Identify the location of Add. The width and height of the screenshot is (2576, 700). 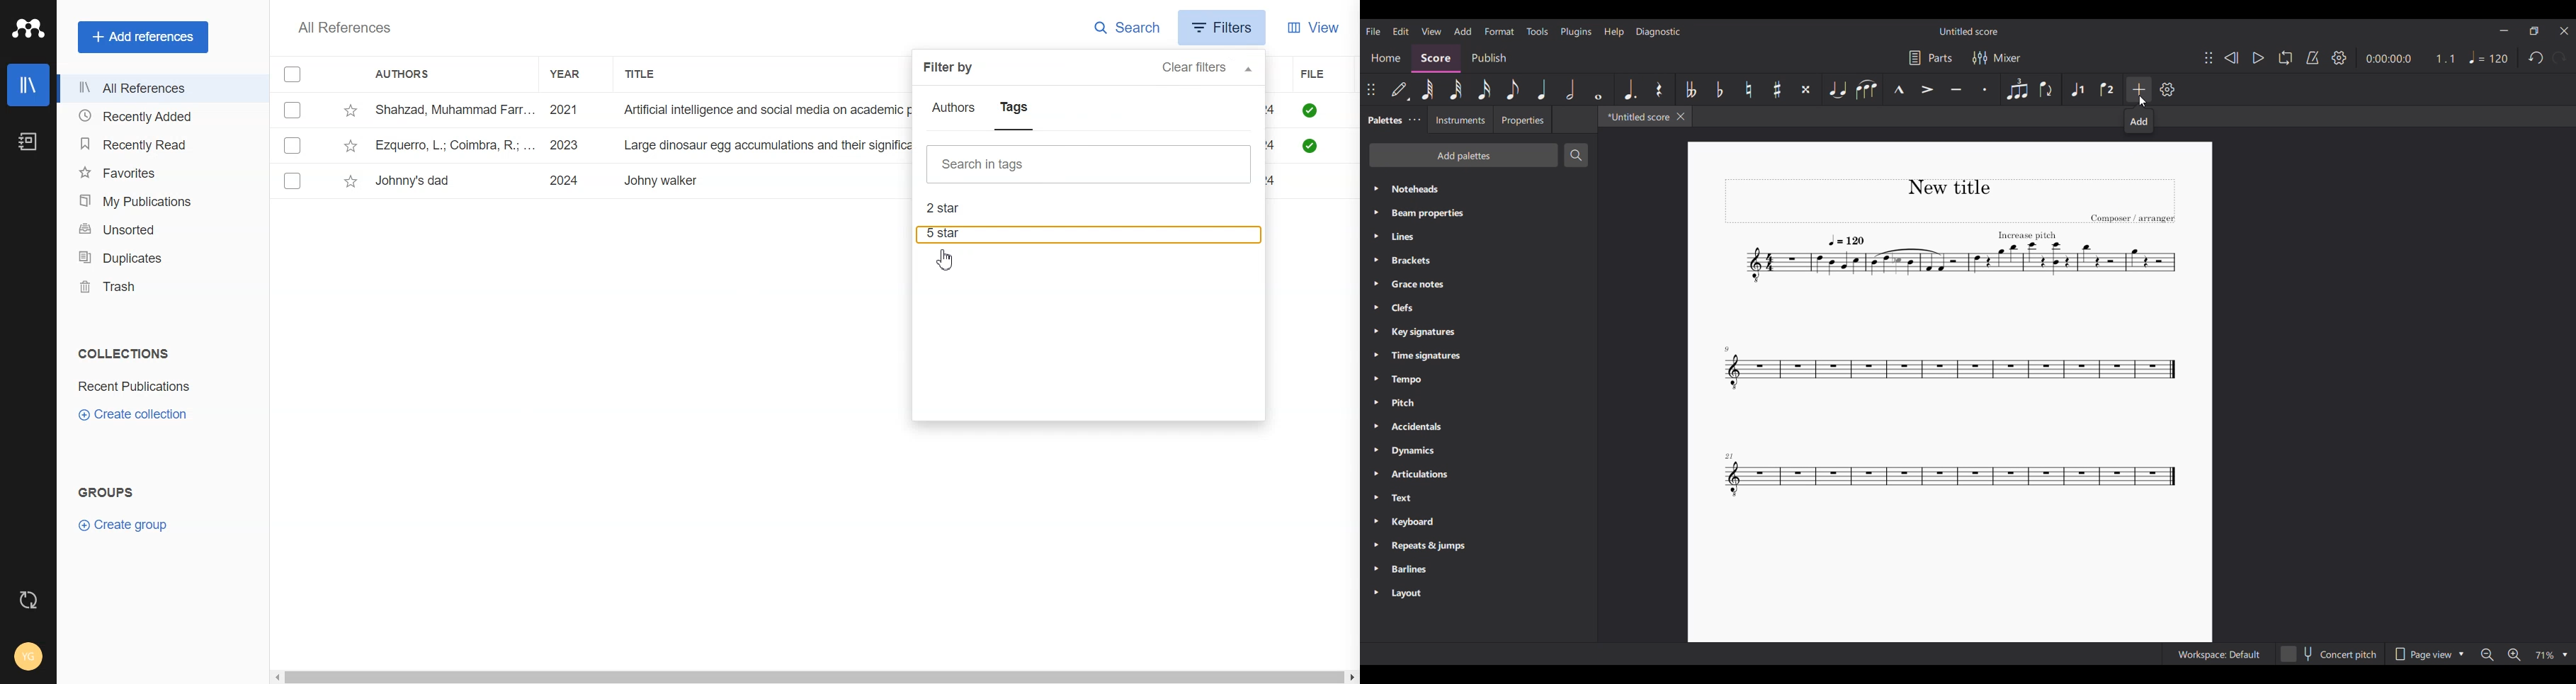
(2140, 89).